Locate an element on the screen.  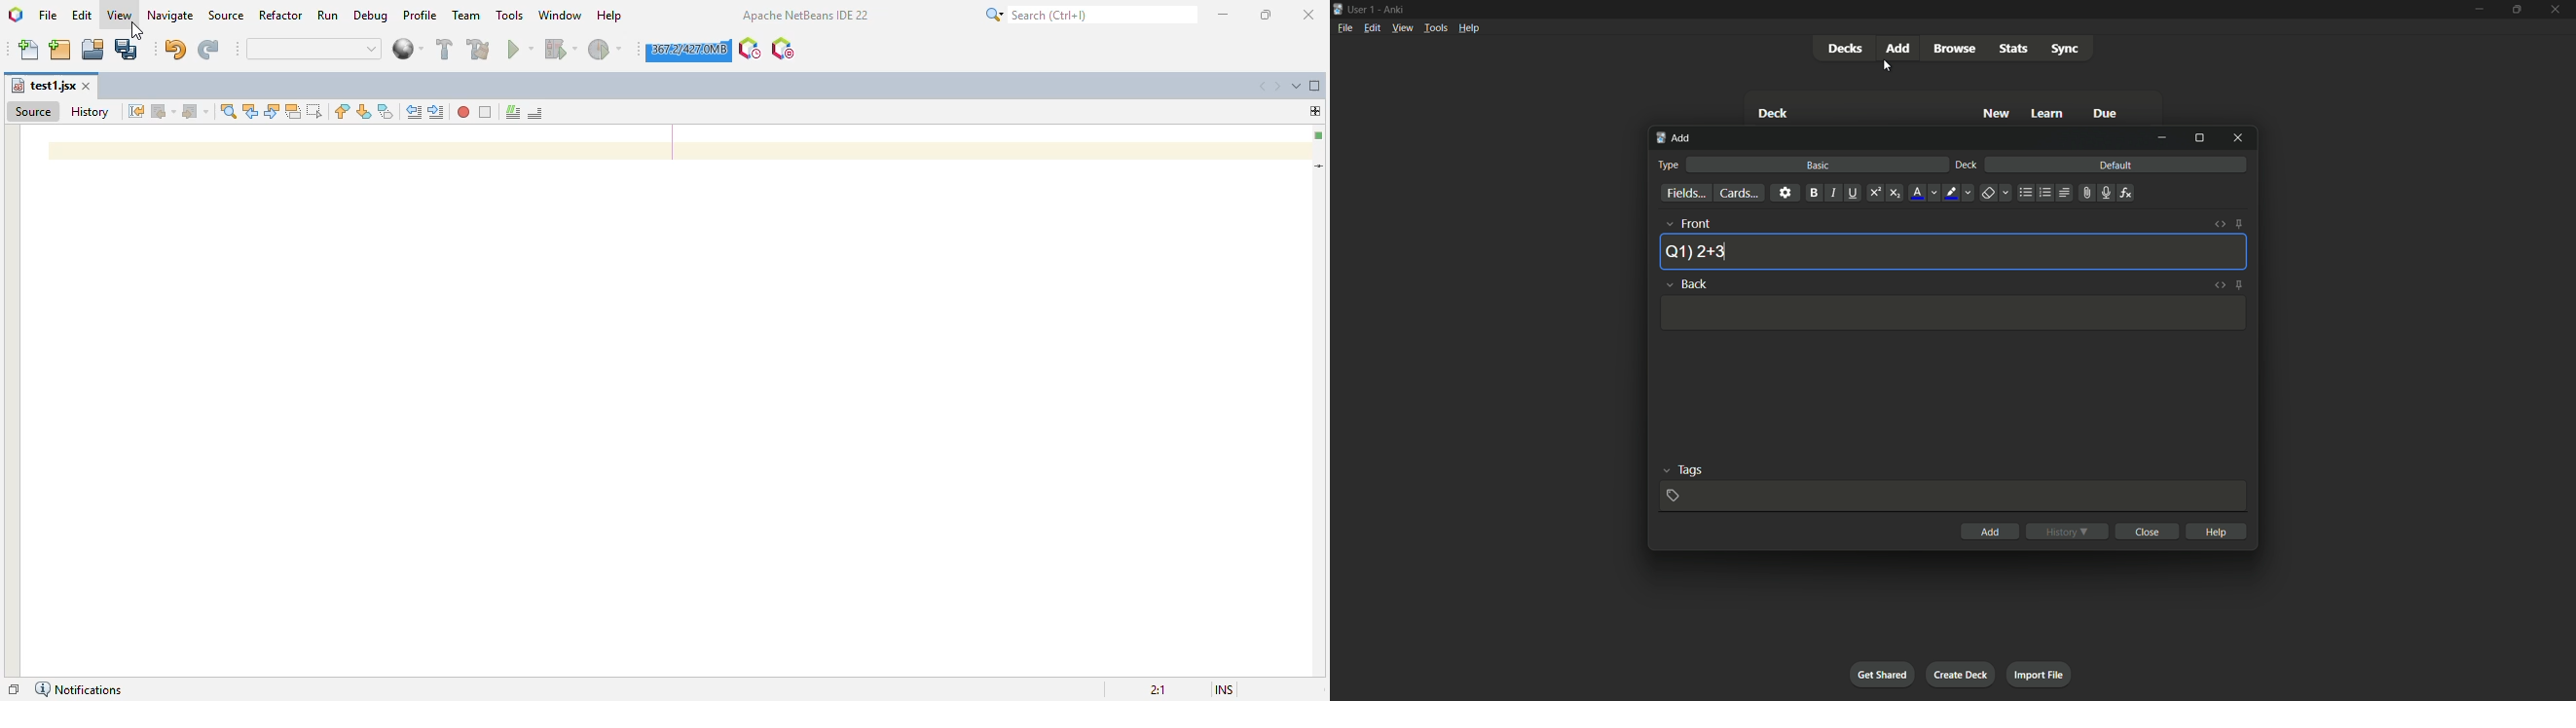
alignment is located at coordinates (2063, 193).